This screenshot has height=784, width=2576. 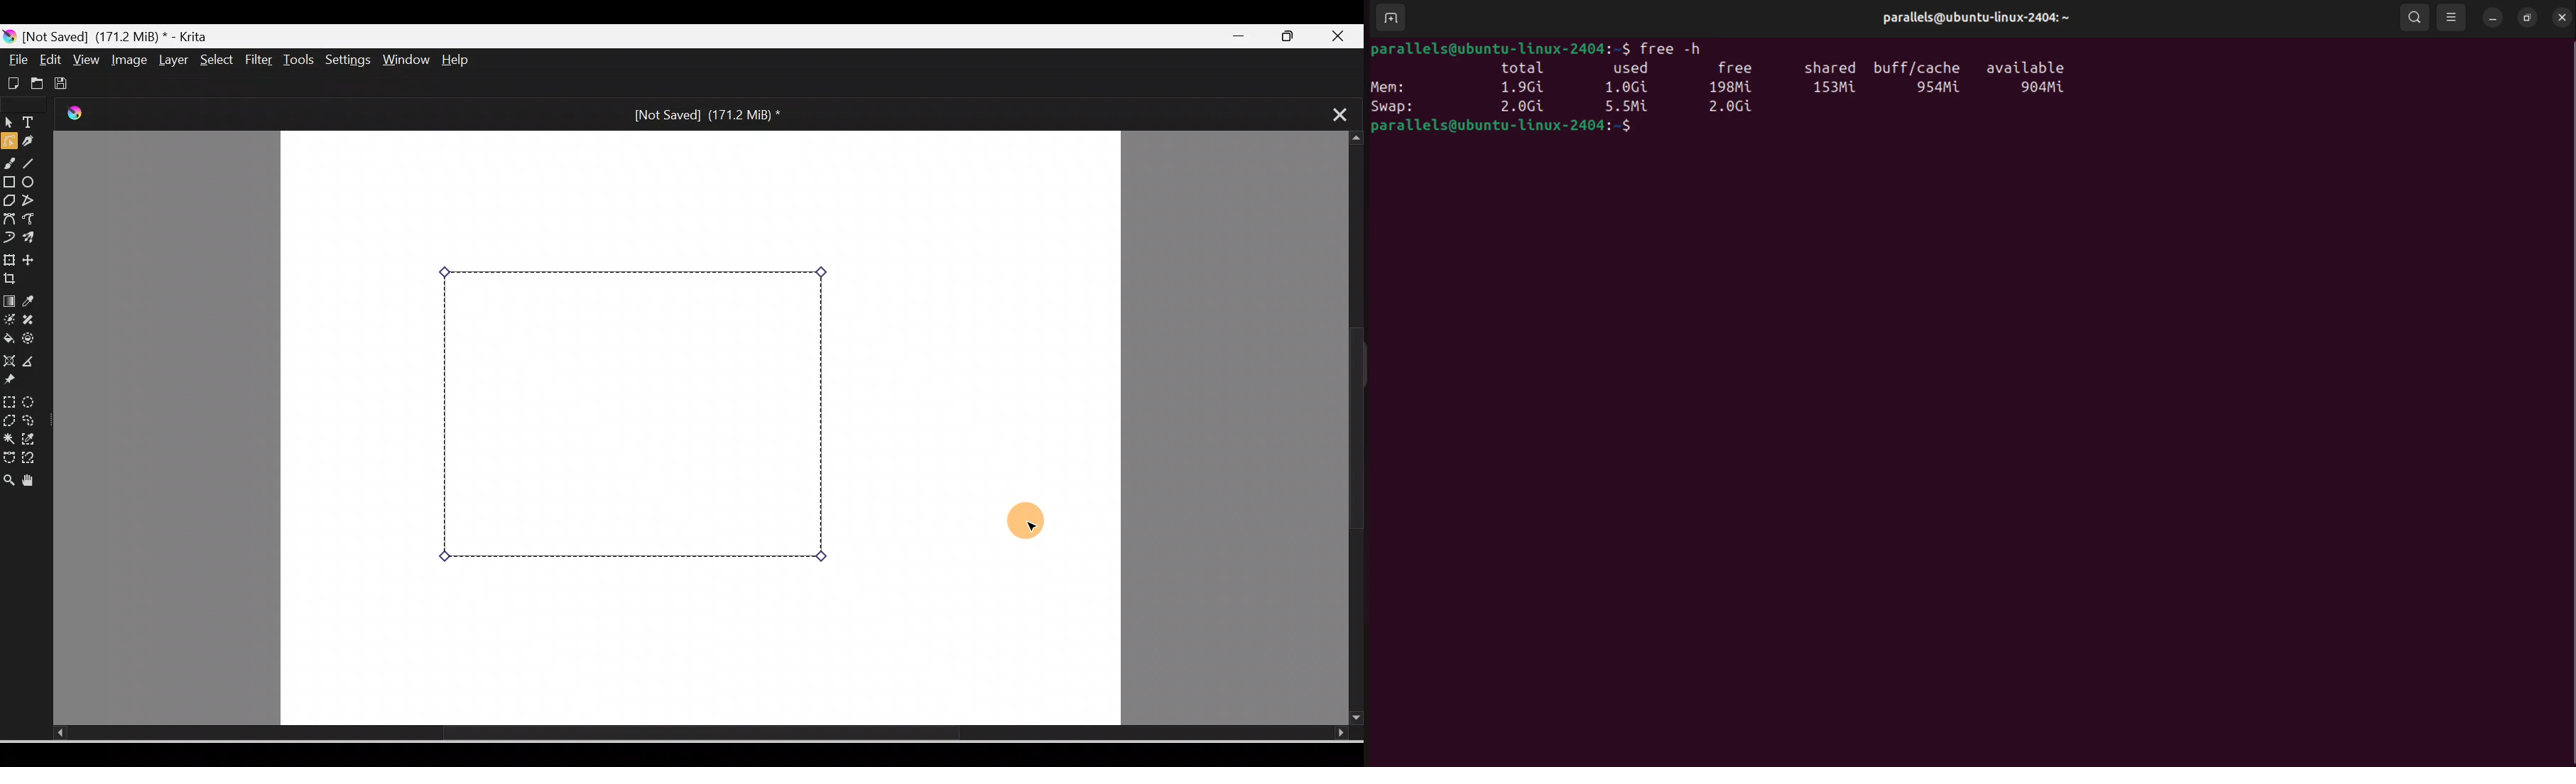 What do you see at coordinates (126, 60) in the screenshot?
I see `Image` at bounding box center [126, 60].